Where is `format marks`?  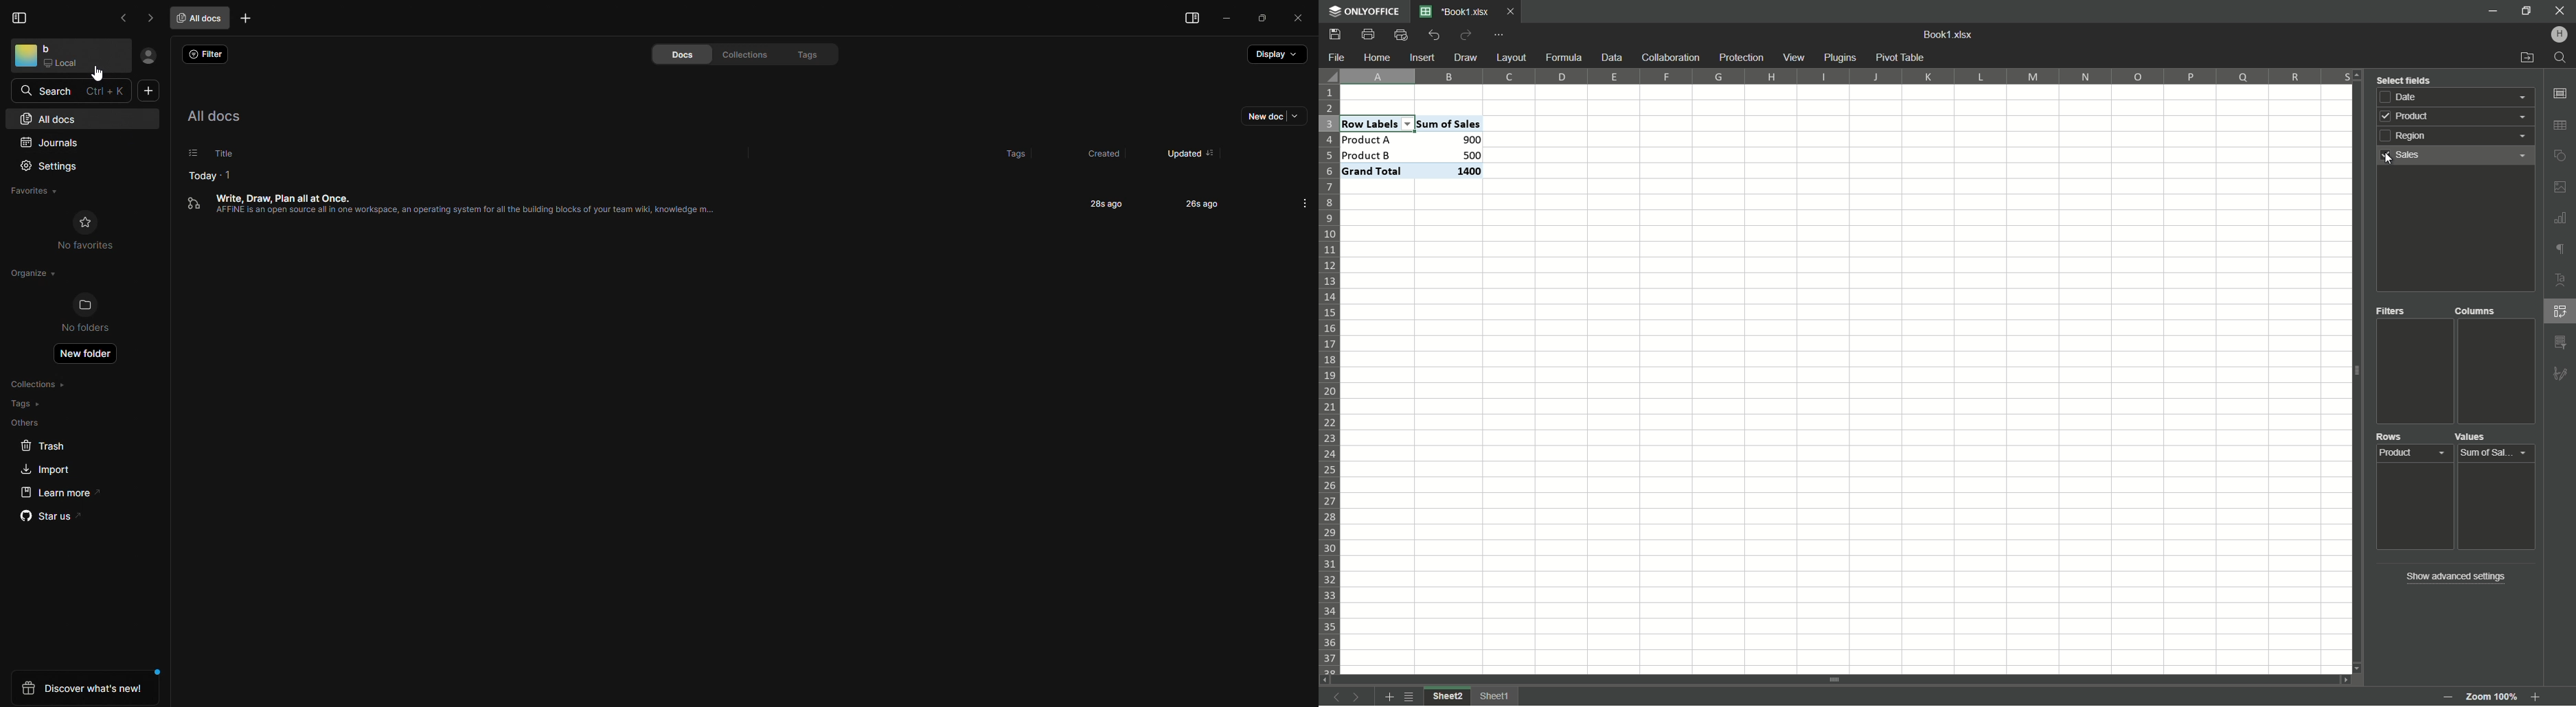
format marks is located at coordinates (2560, 251).